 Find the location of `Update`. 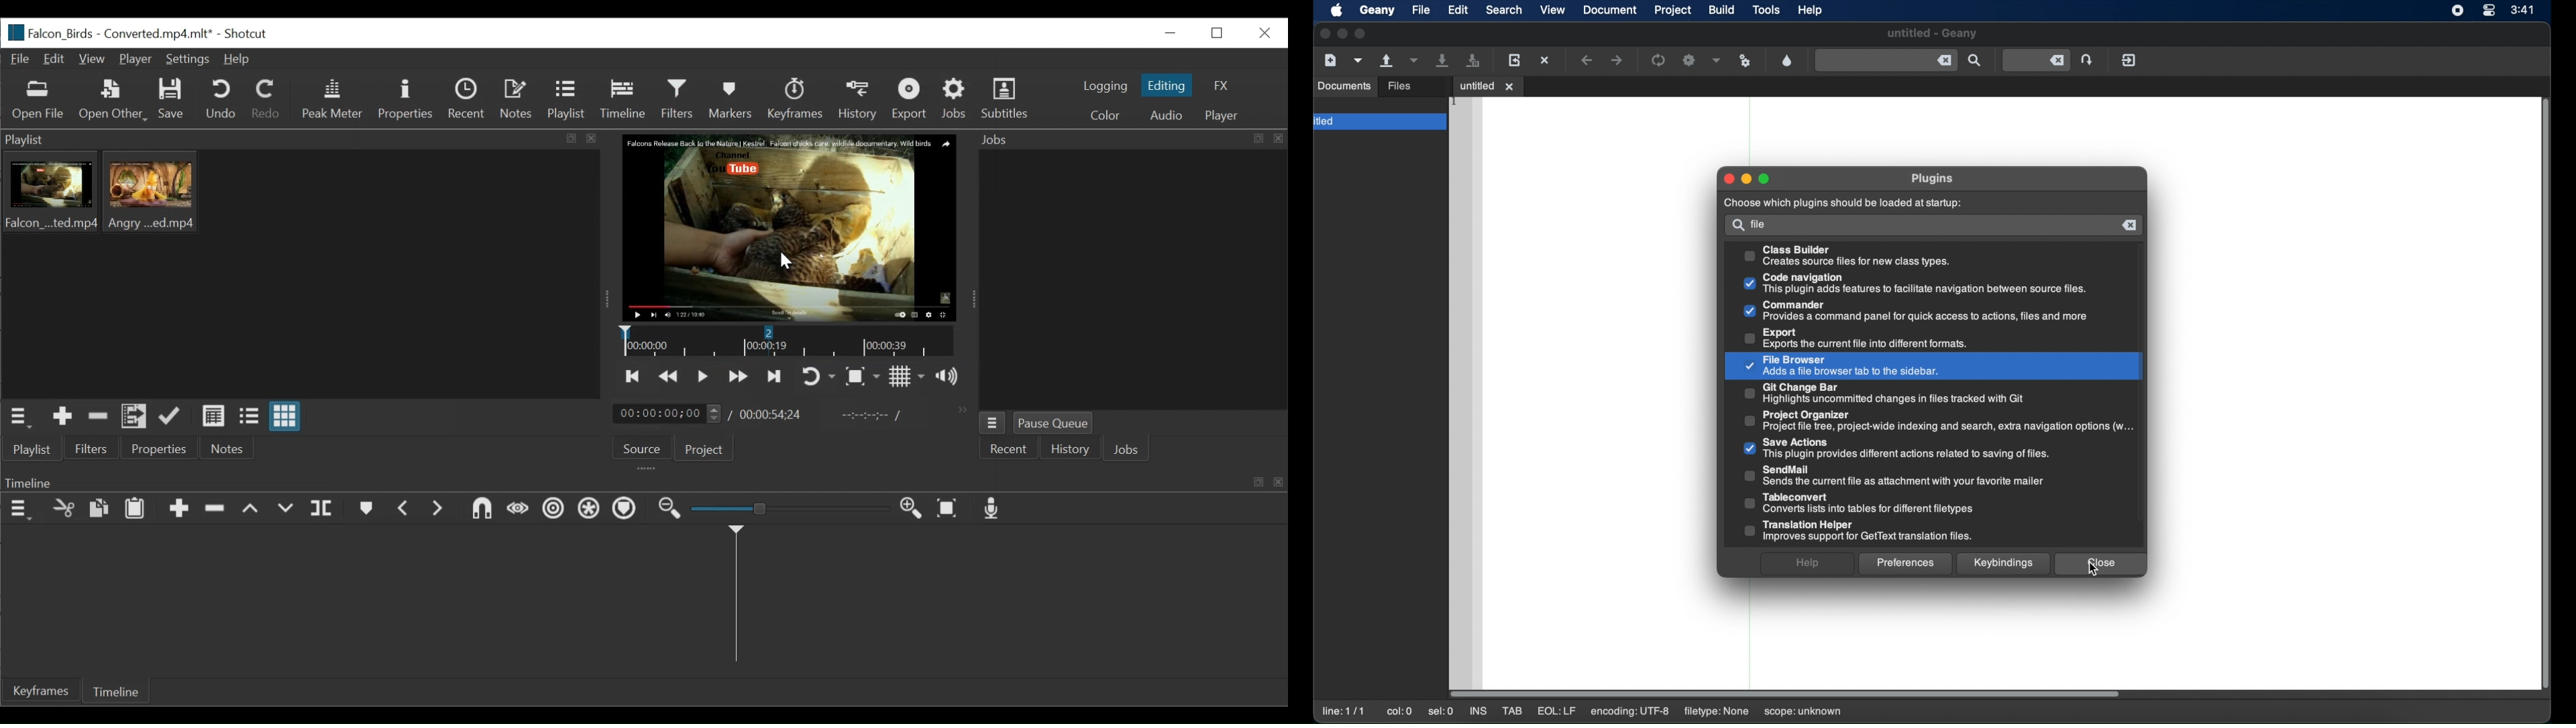

Update is located at coordinates (174, 417).